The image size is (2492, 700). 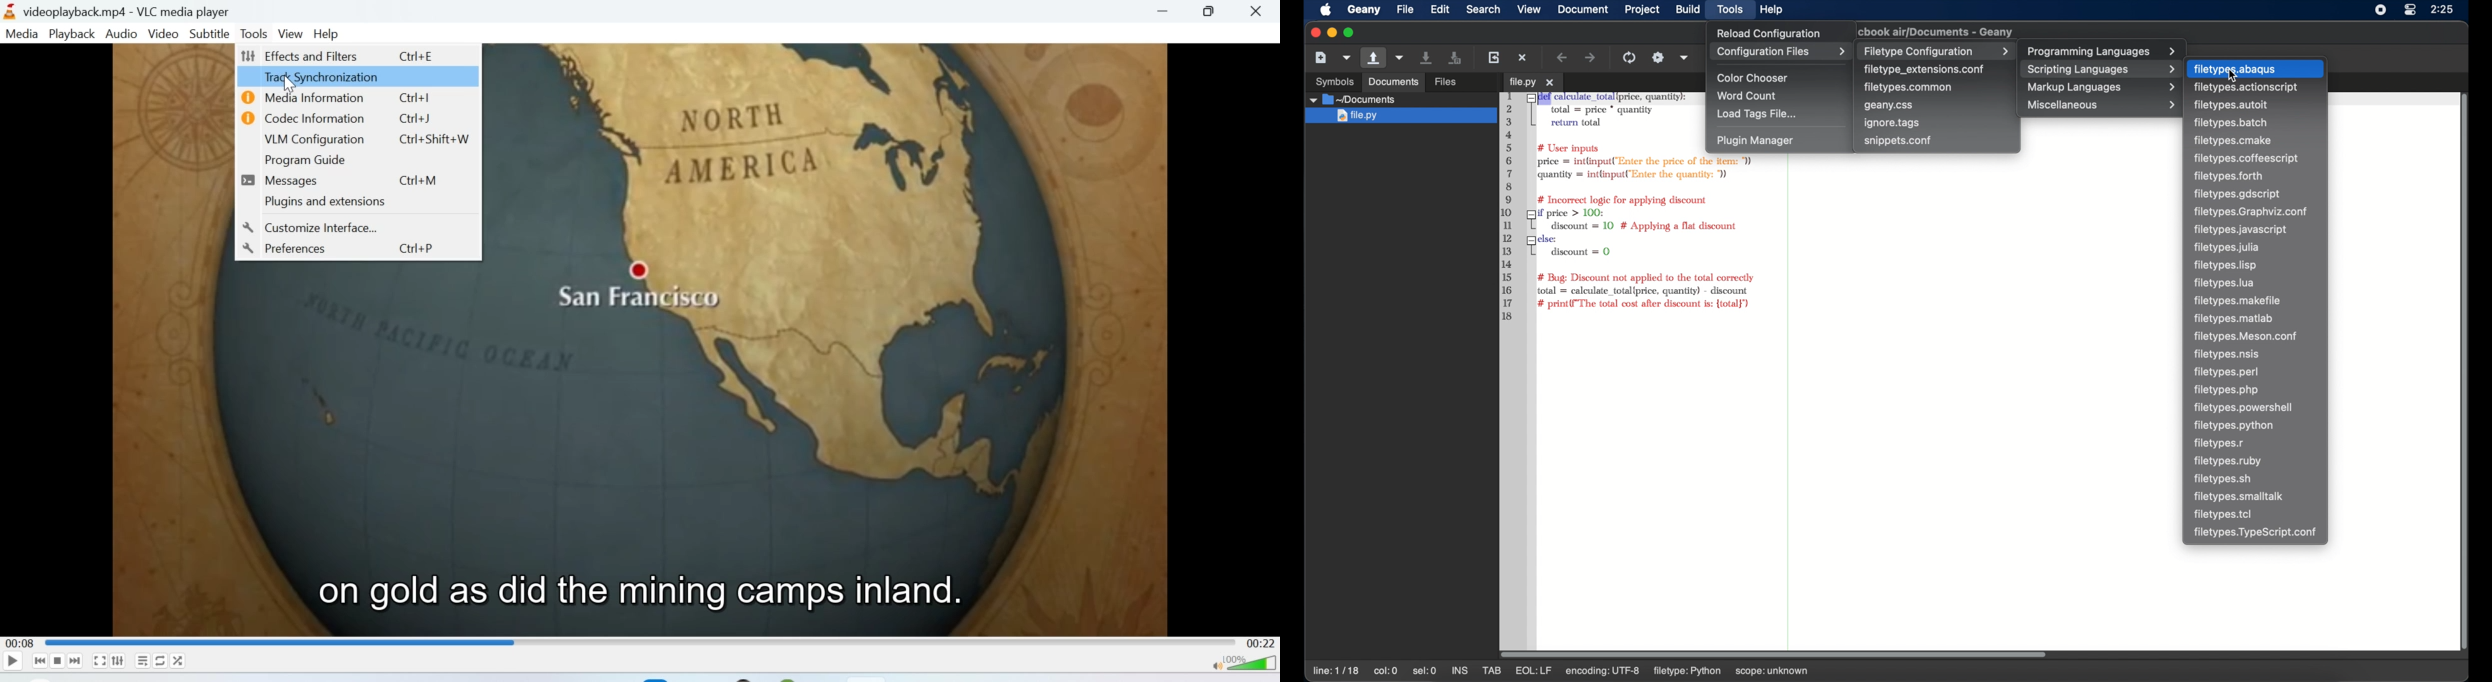 I want to click on Effects and Filters, so click(x=300, y=55).